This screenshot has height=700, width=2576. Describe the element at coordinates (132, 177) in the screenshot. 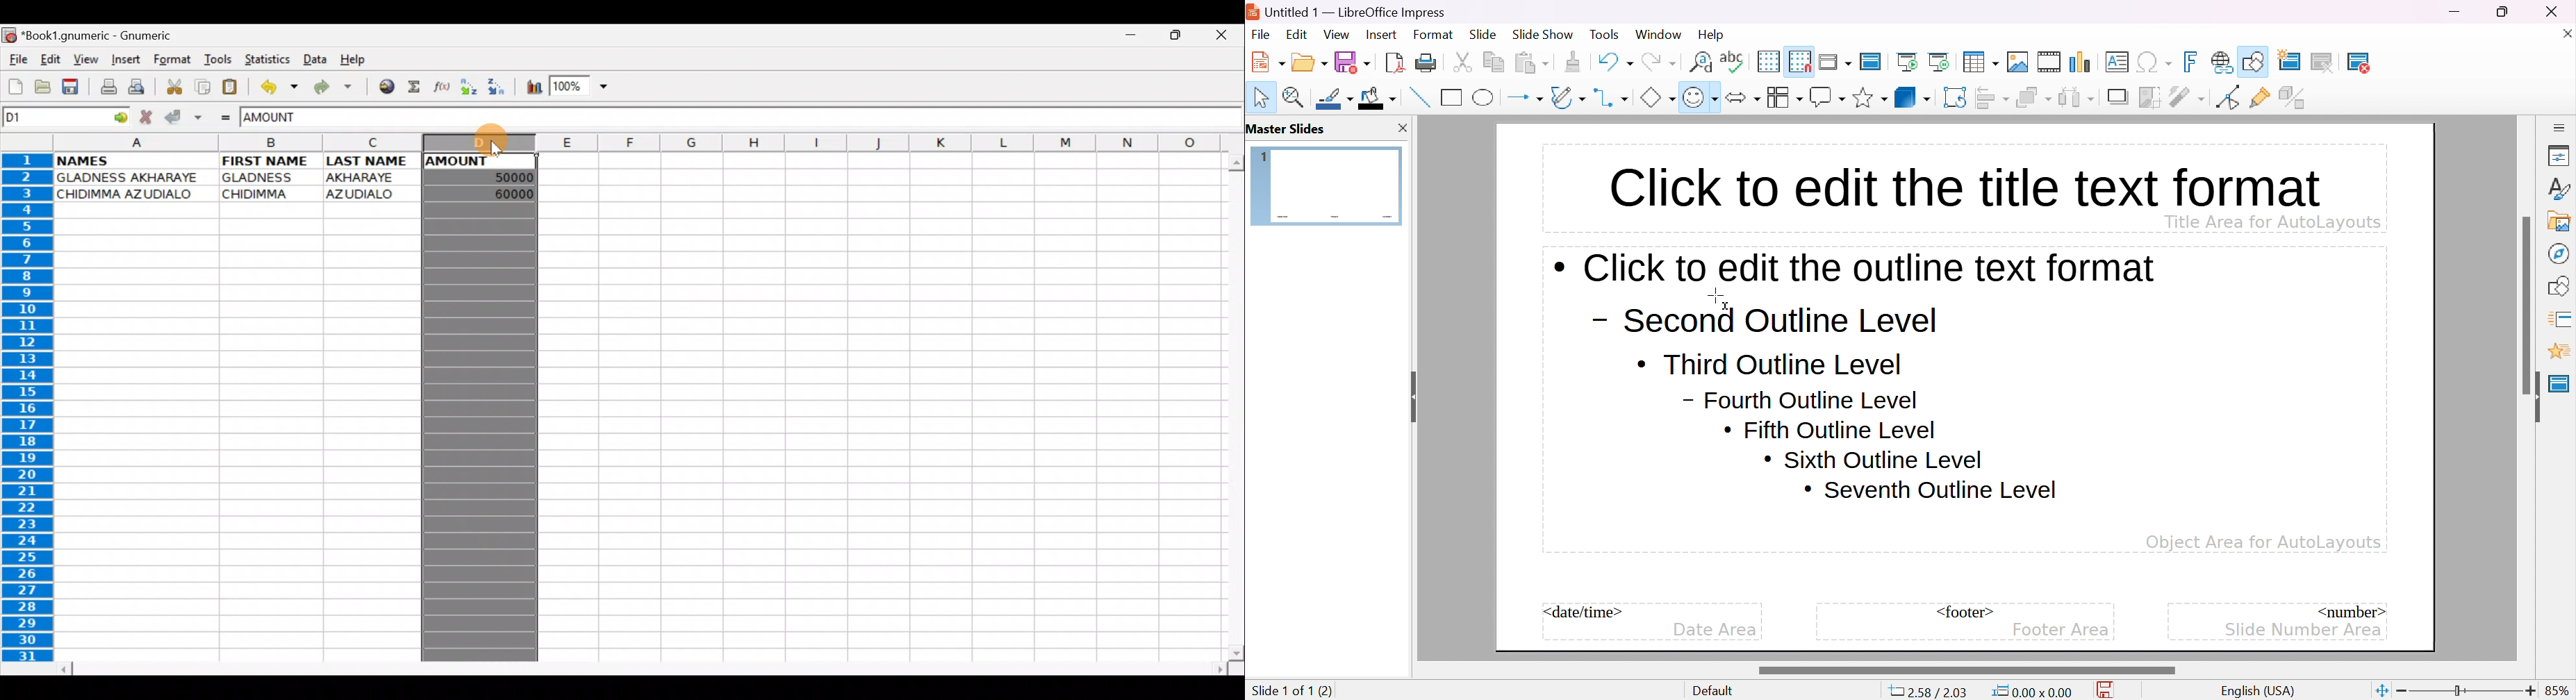

I see `GLADNESS AKHARAYE` at that location.